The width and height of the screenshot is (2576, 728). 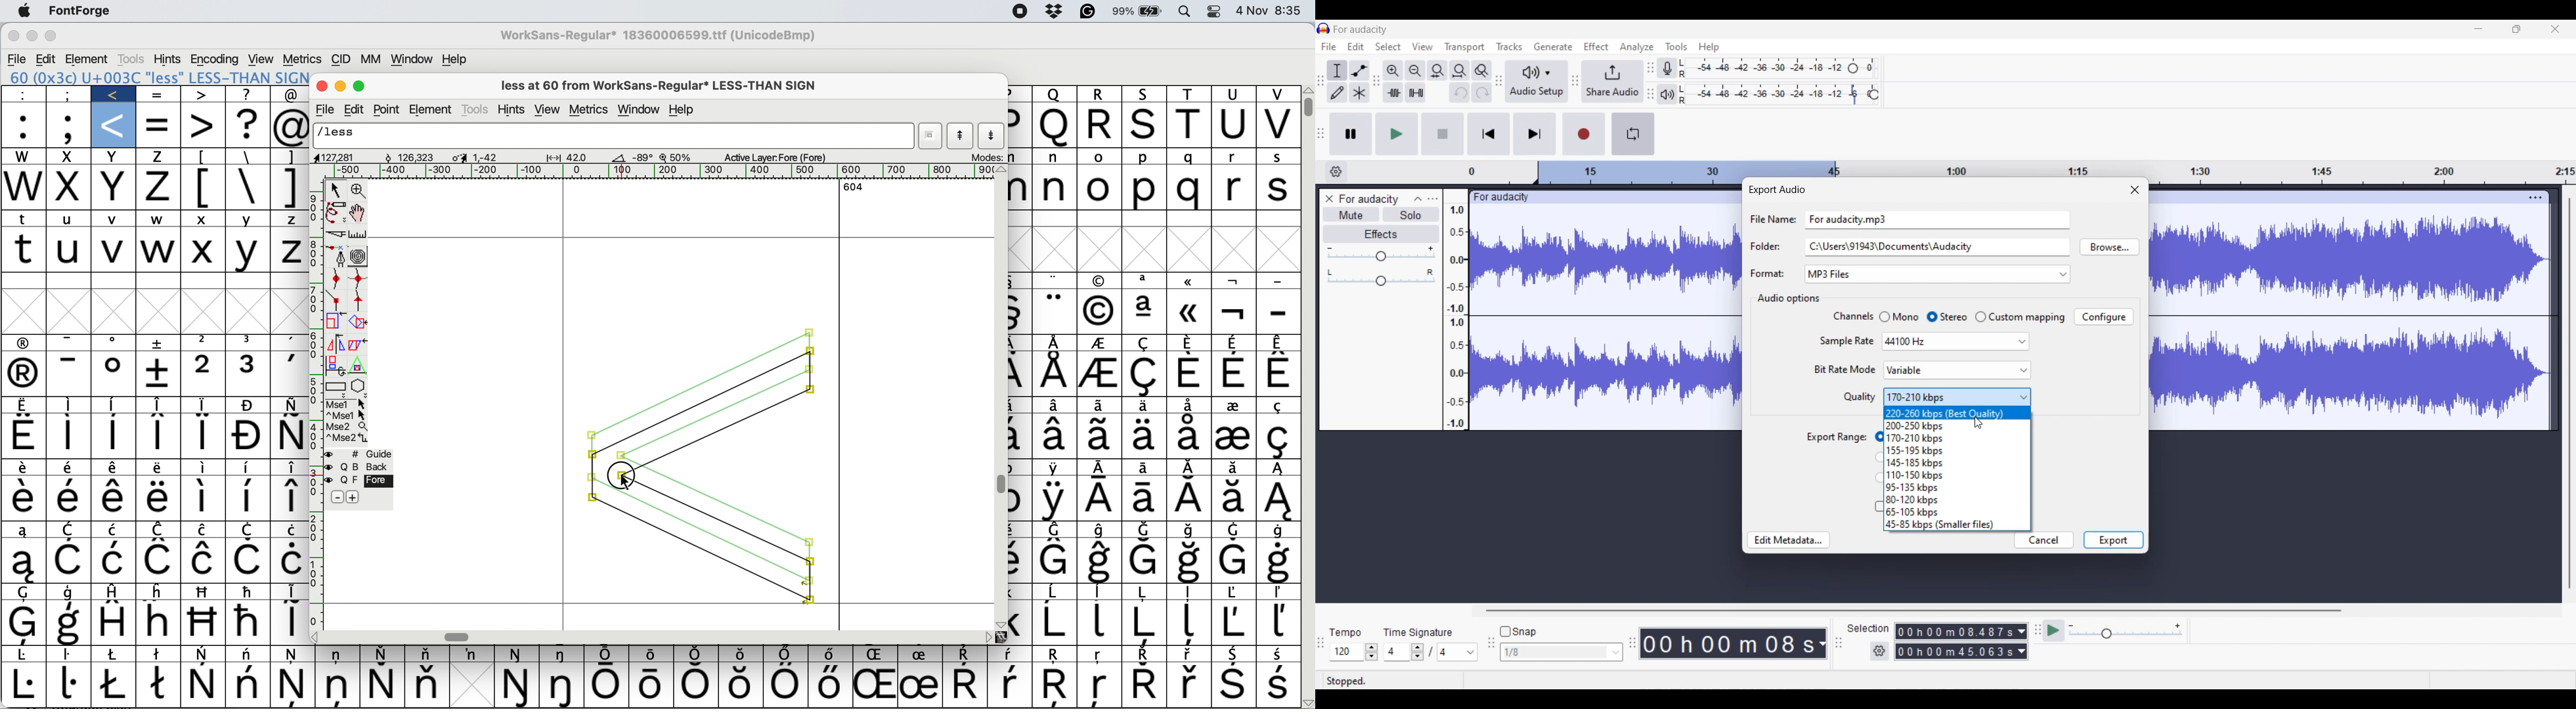 What do you see at coordinates (2516, 29) in the screenshot?
I see `Show in smaller tab` at bounding box center [2516, 29].